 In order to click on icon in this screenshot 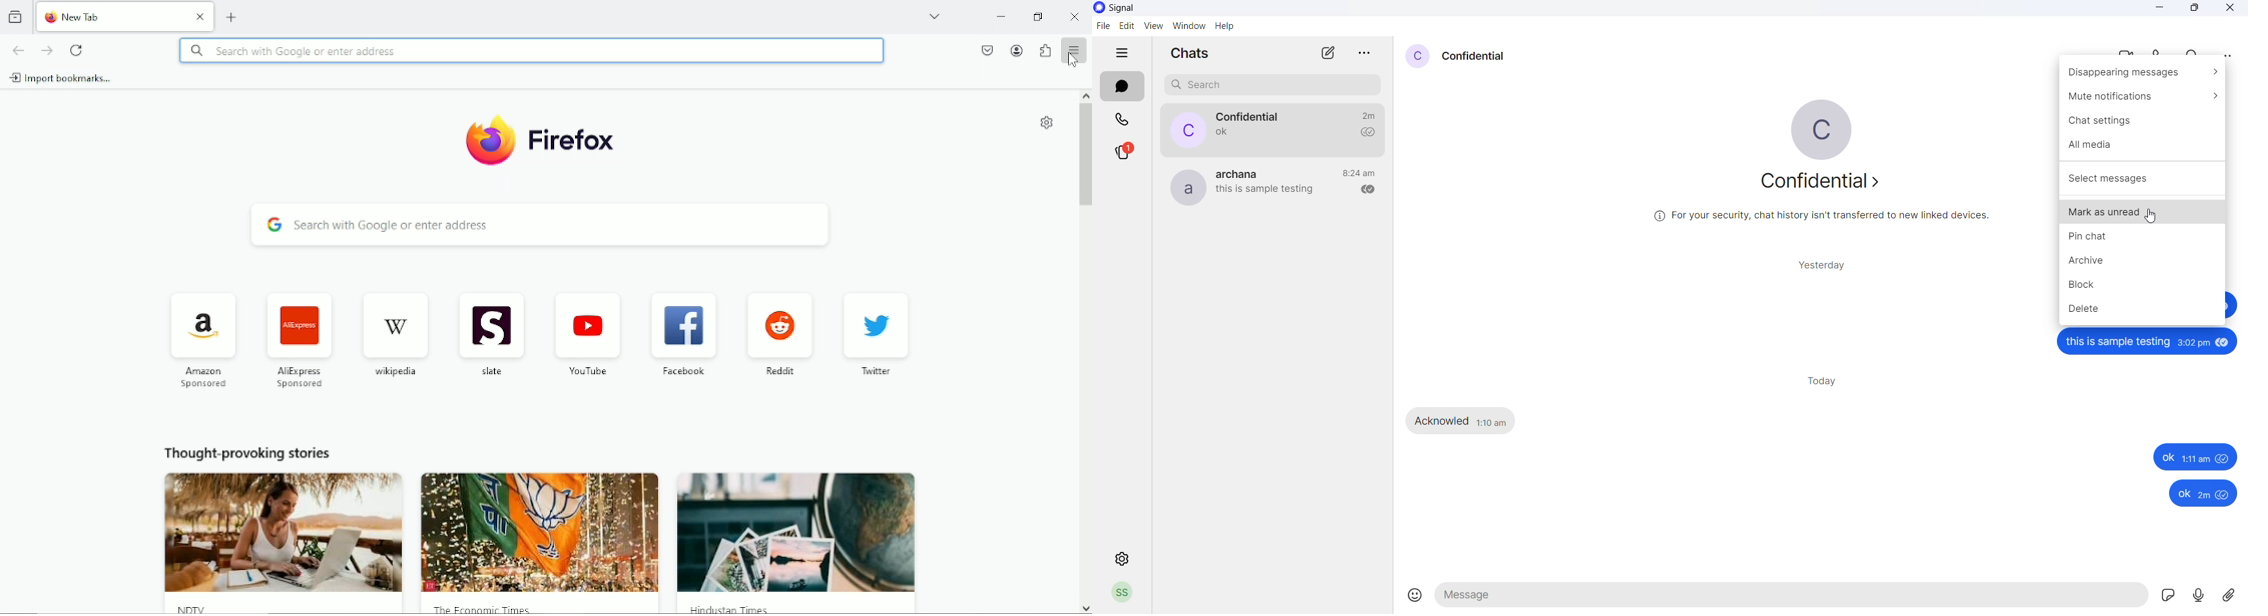, I will do `click(685, 324)`.